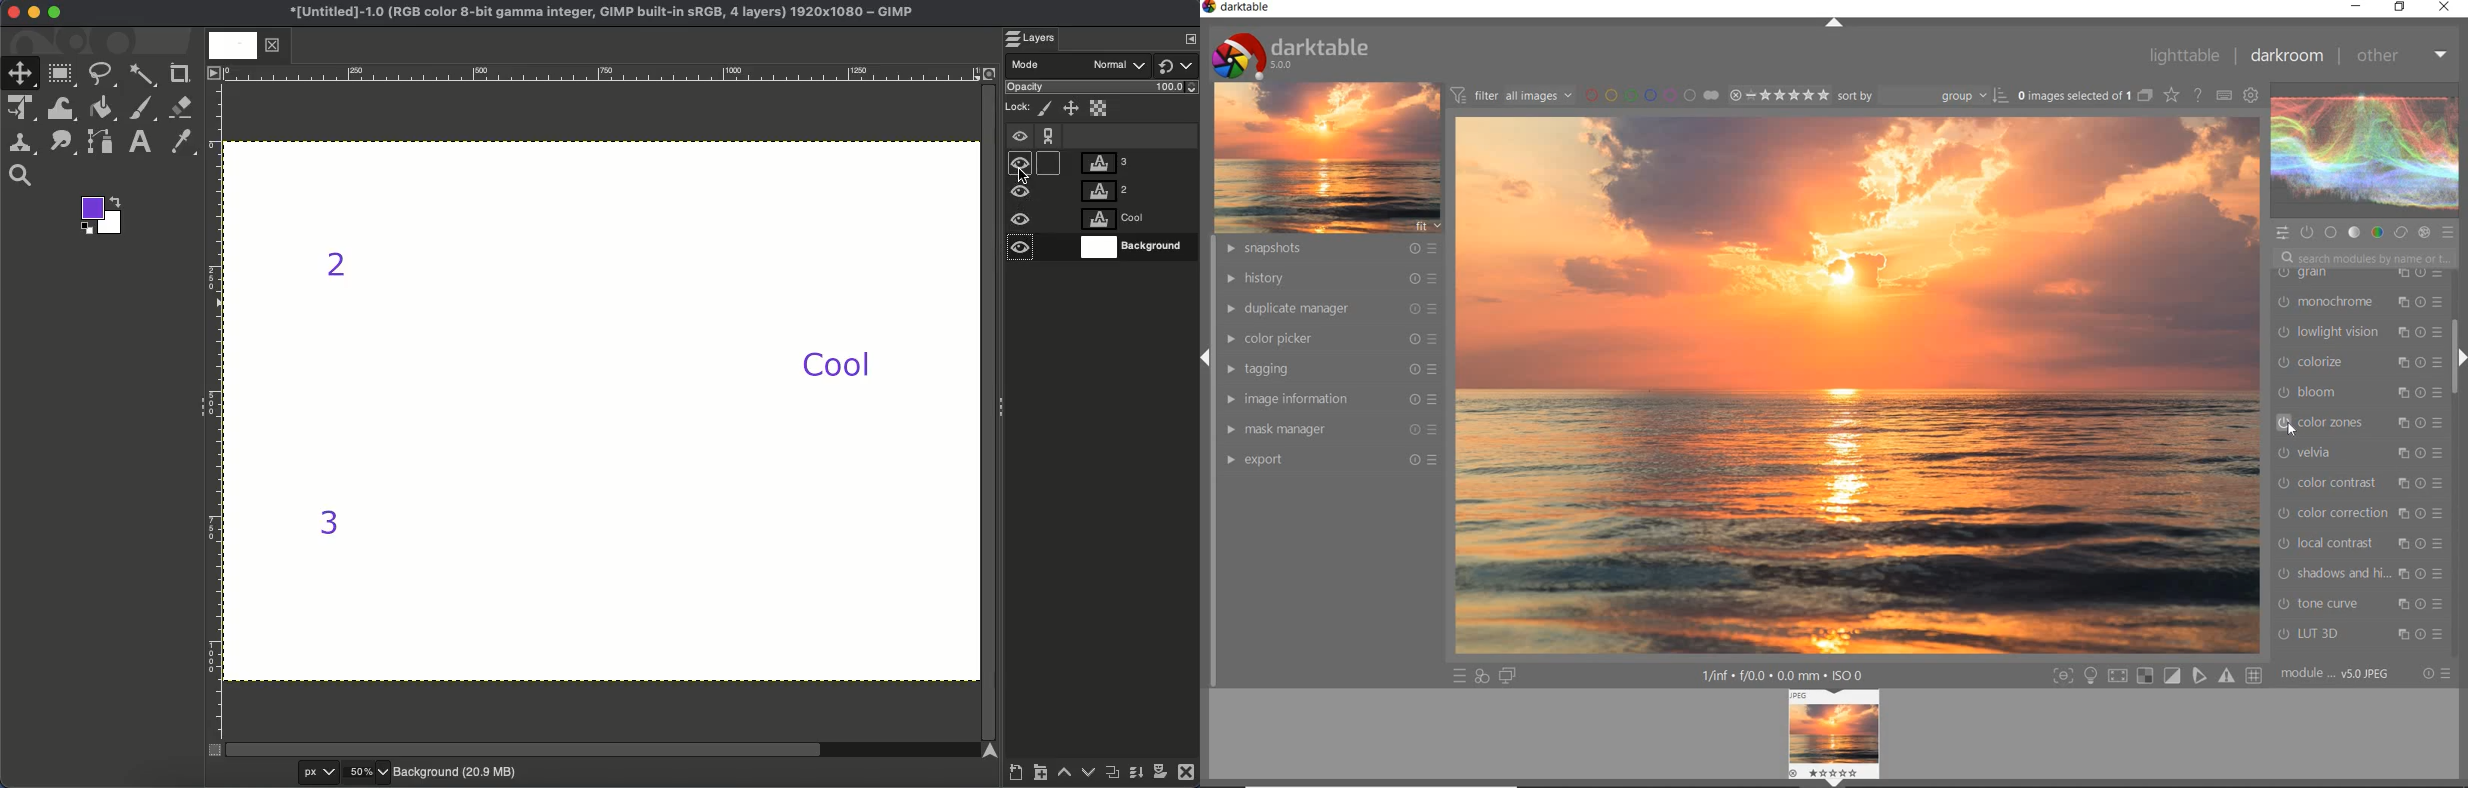 This screenshot has height=812, width=2492. What do you see at coordinates (1328, 306) in the screenshot?
I see `DUPLICATE MANAGER` at bounding box center [1328, 306].